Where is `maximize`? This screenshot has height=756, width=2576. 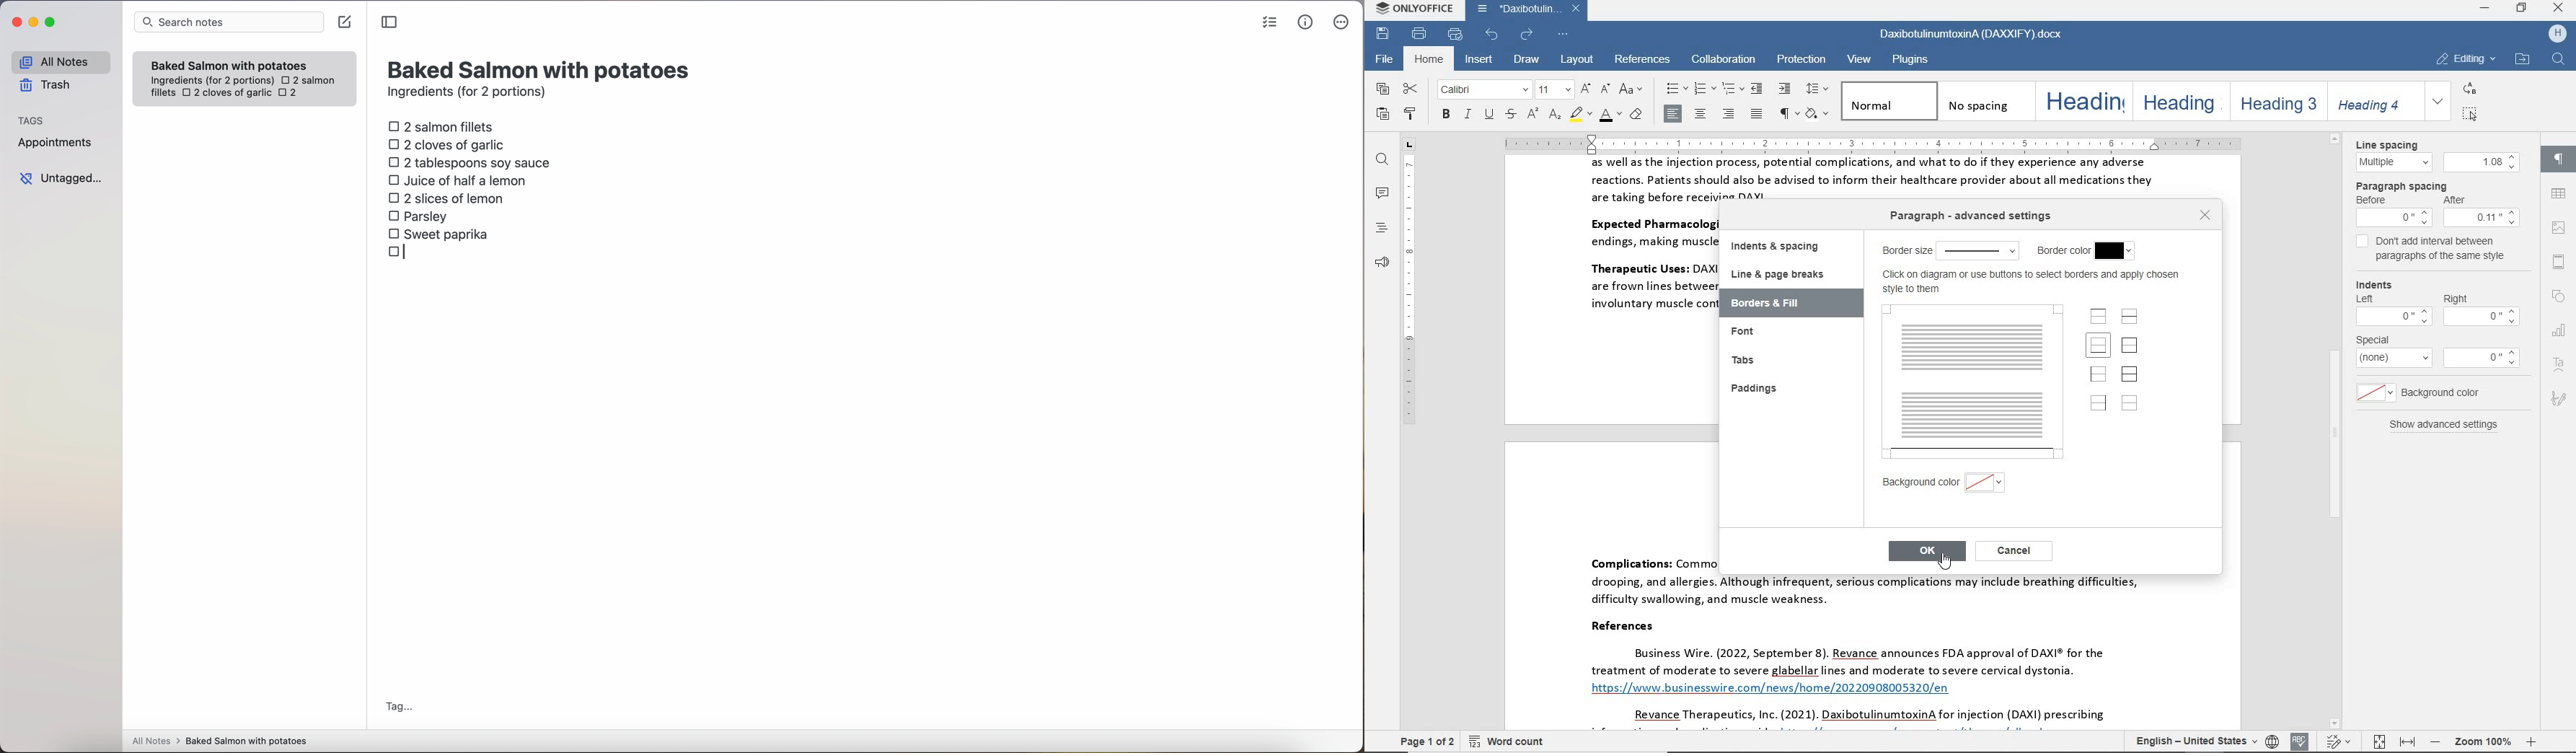
maximize is located at coordinates (52, 22).